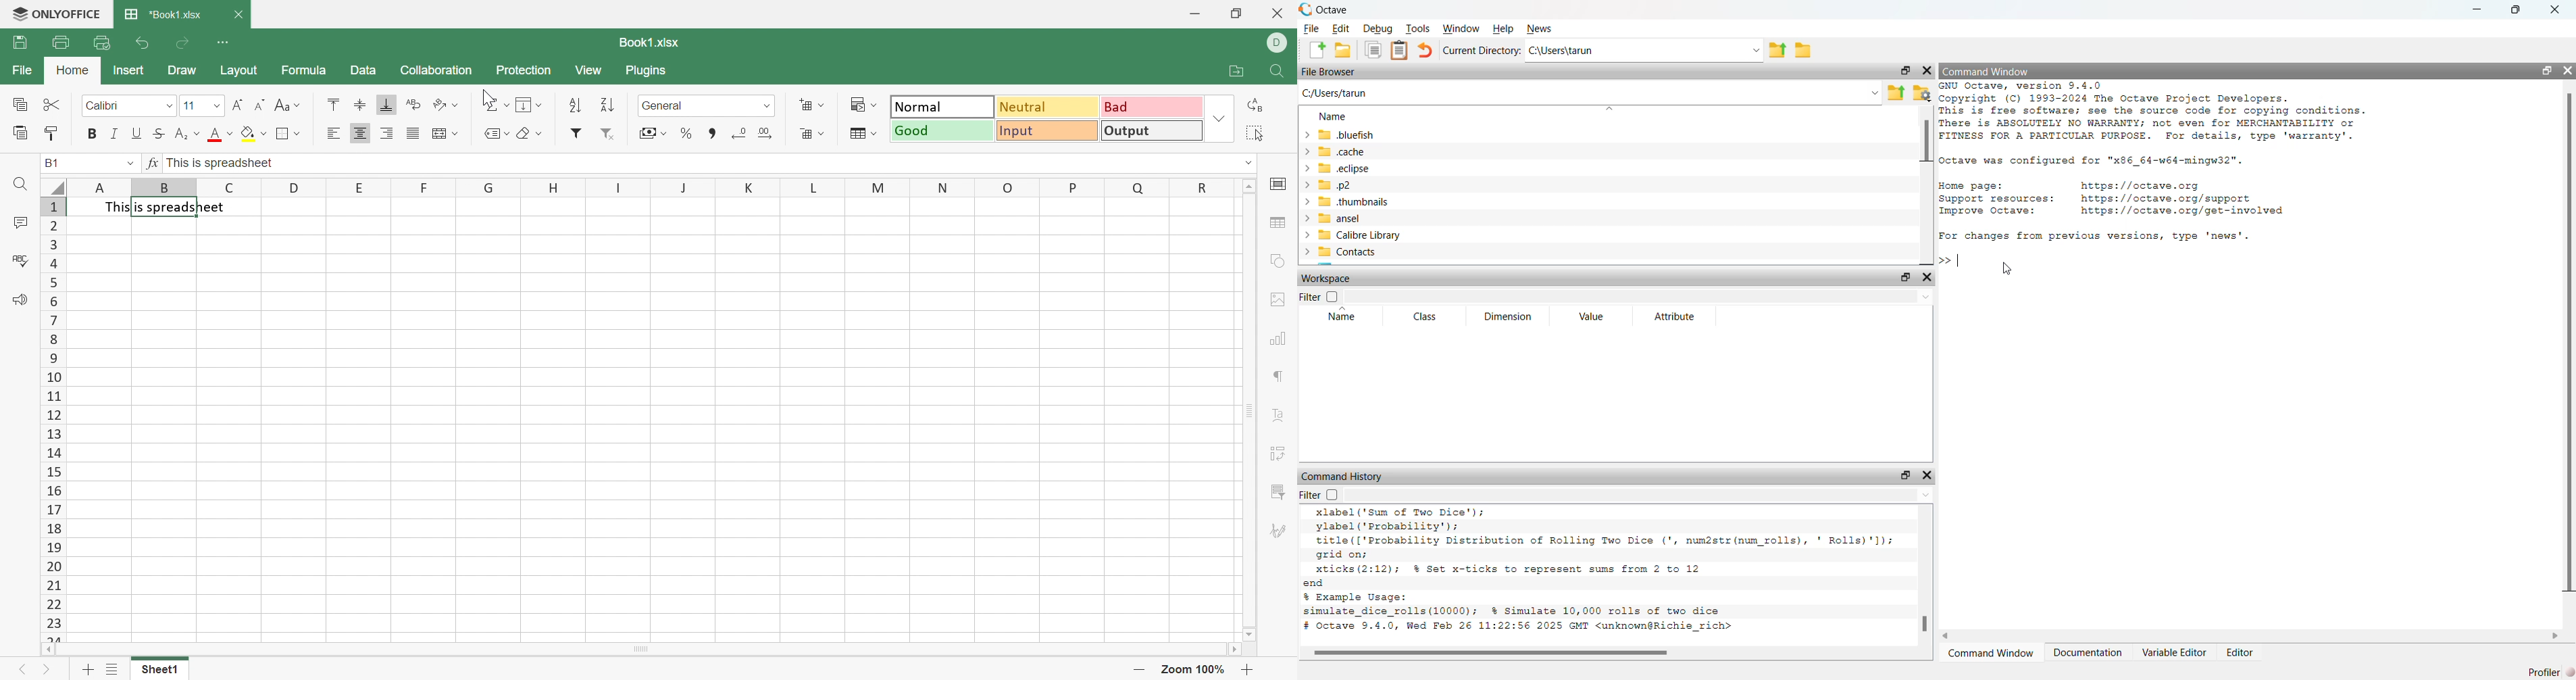  Describe the element at coordinates (1220, 118) in the screenshot. I see `Drop Down` at that location.